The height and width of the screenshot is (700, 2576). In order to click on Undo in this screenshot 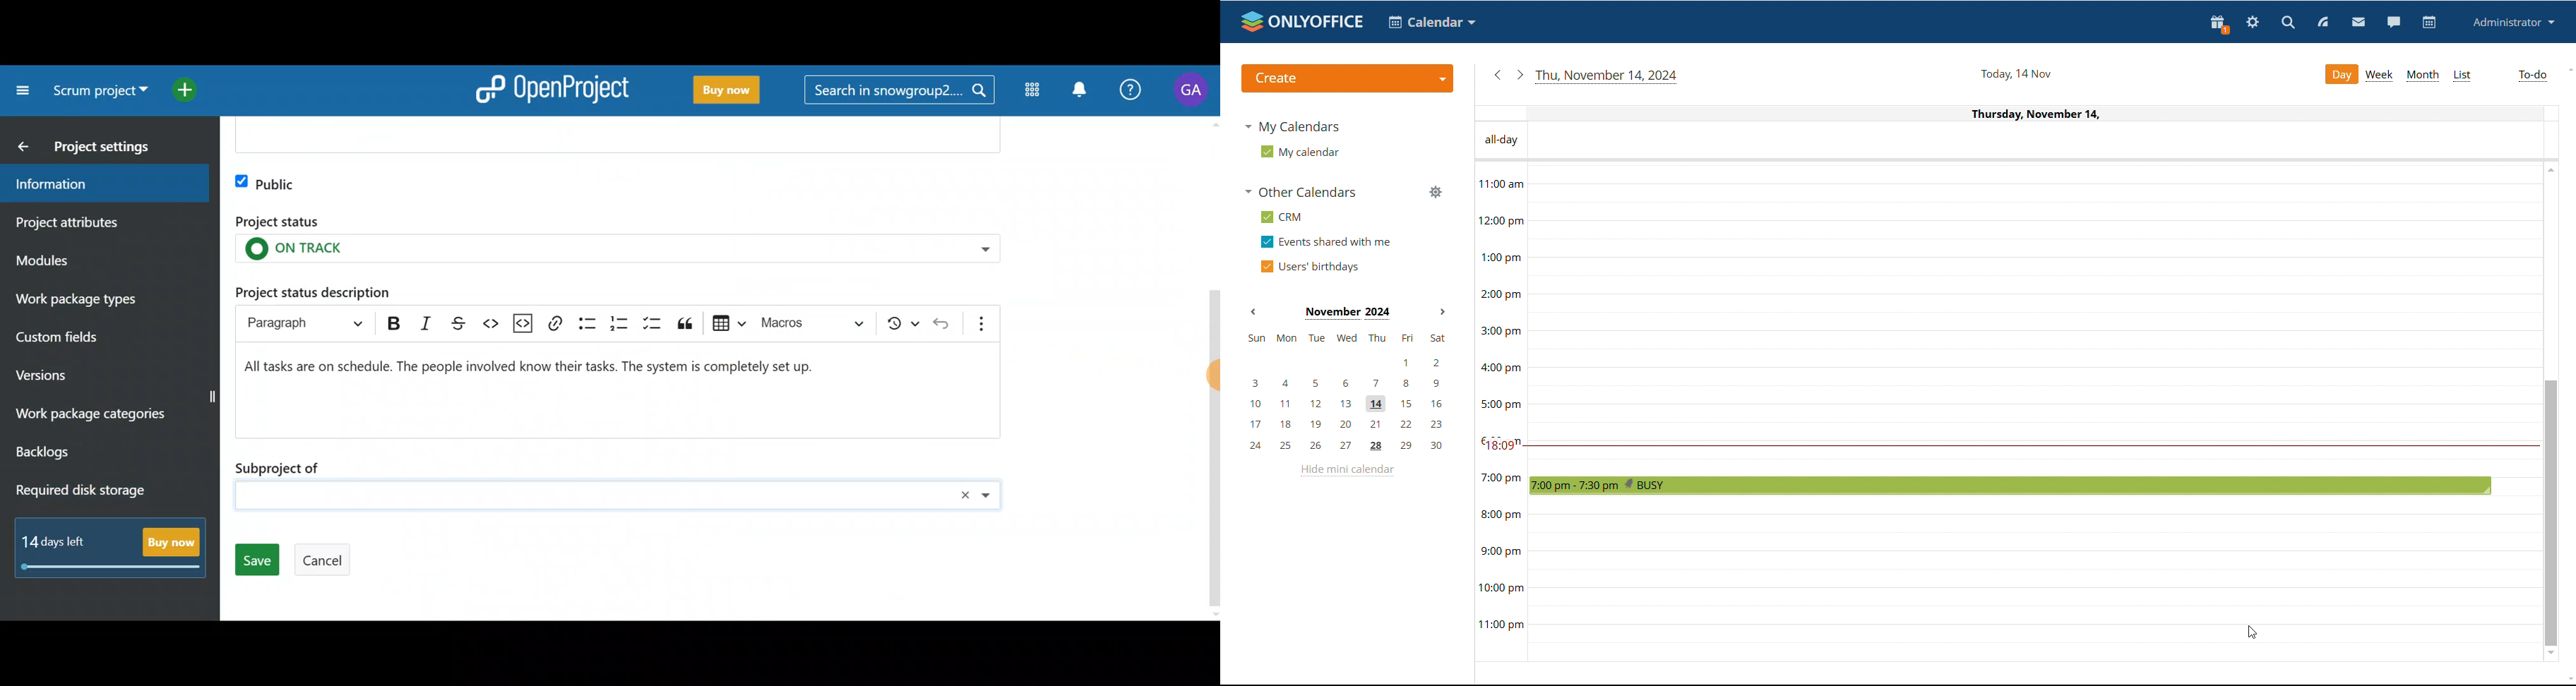, I will do `click(945, 321)`.